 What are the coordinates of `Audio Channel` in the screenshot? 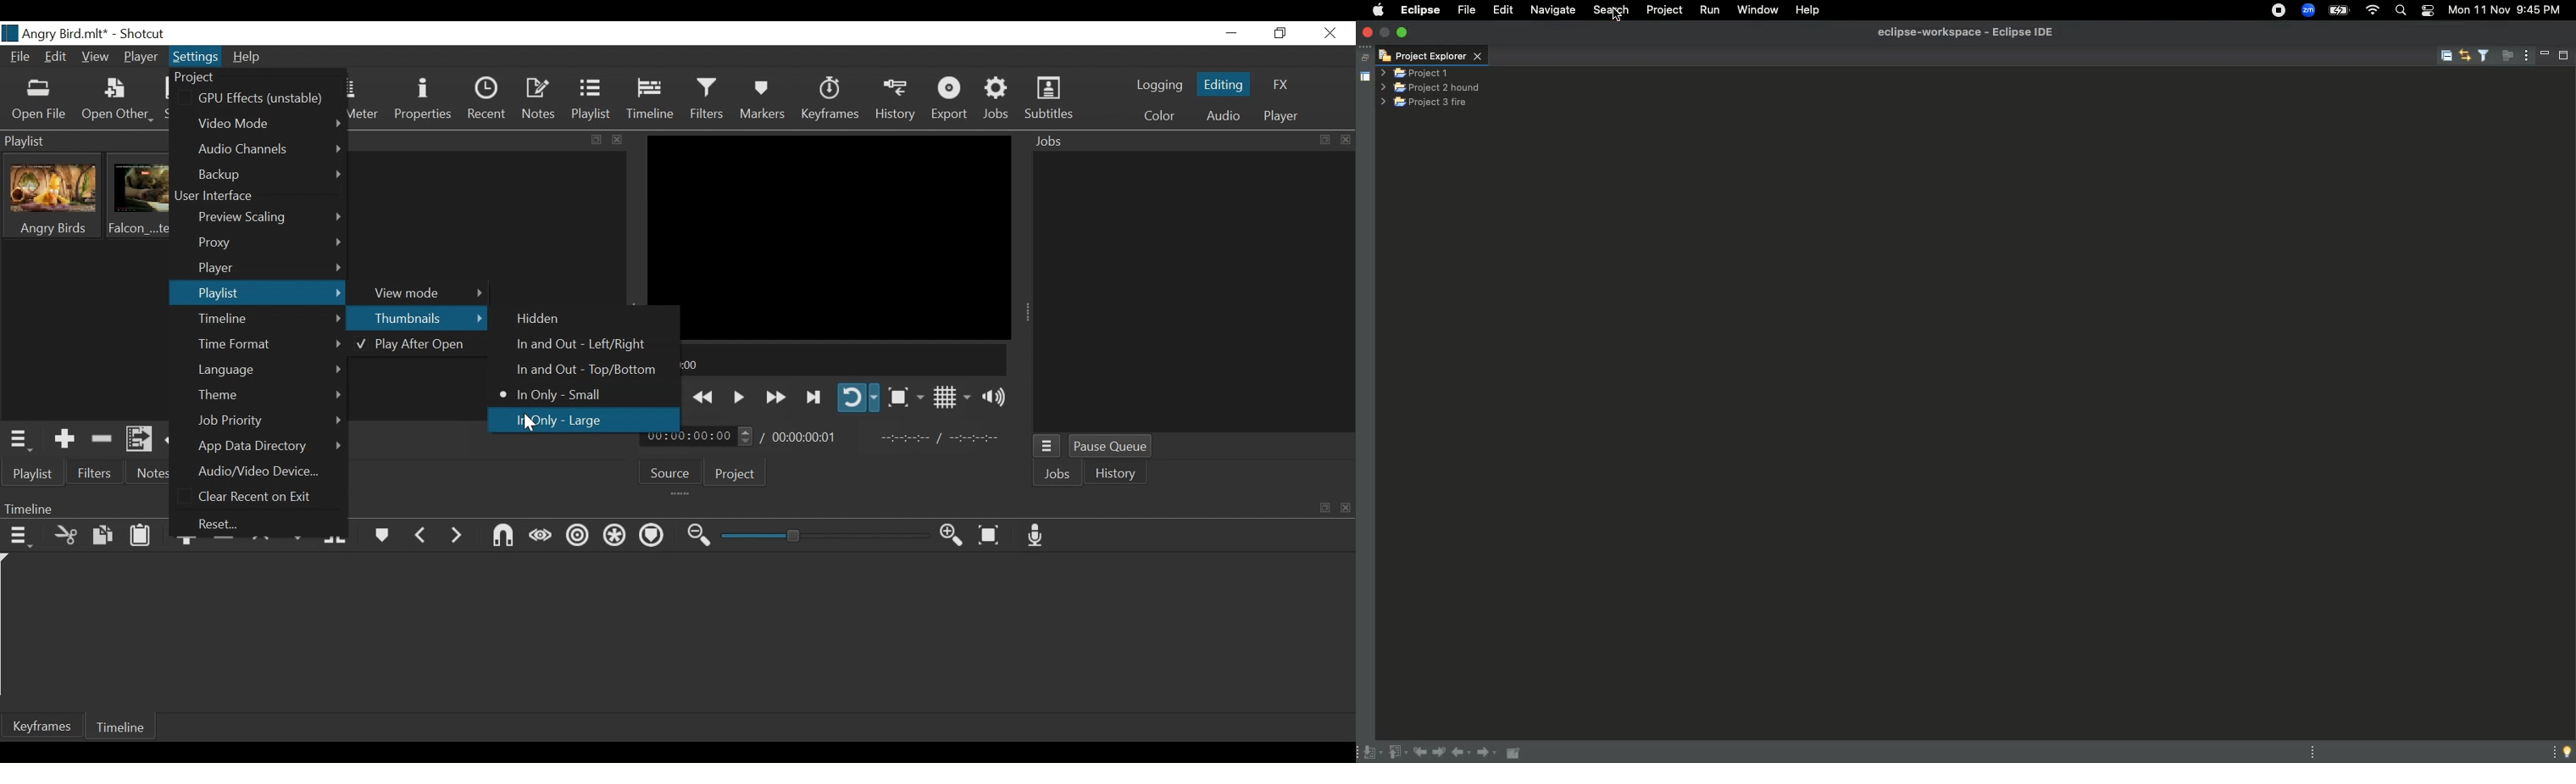 It's located at (272, 148).